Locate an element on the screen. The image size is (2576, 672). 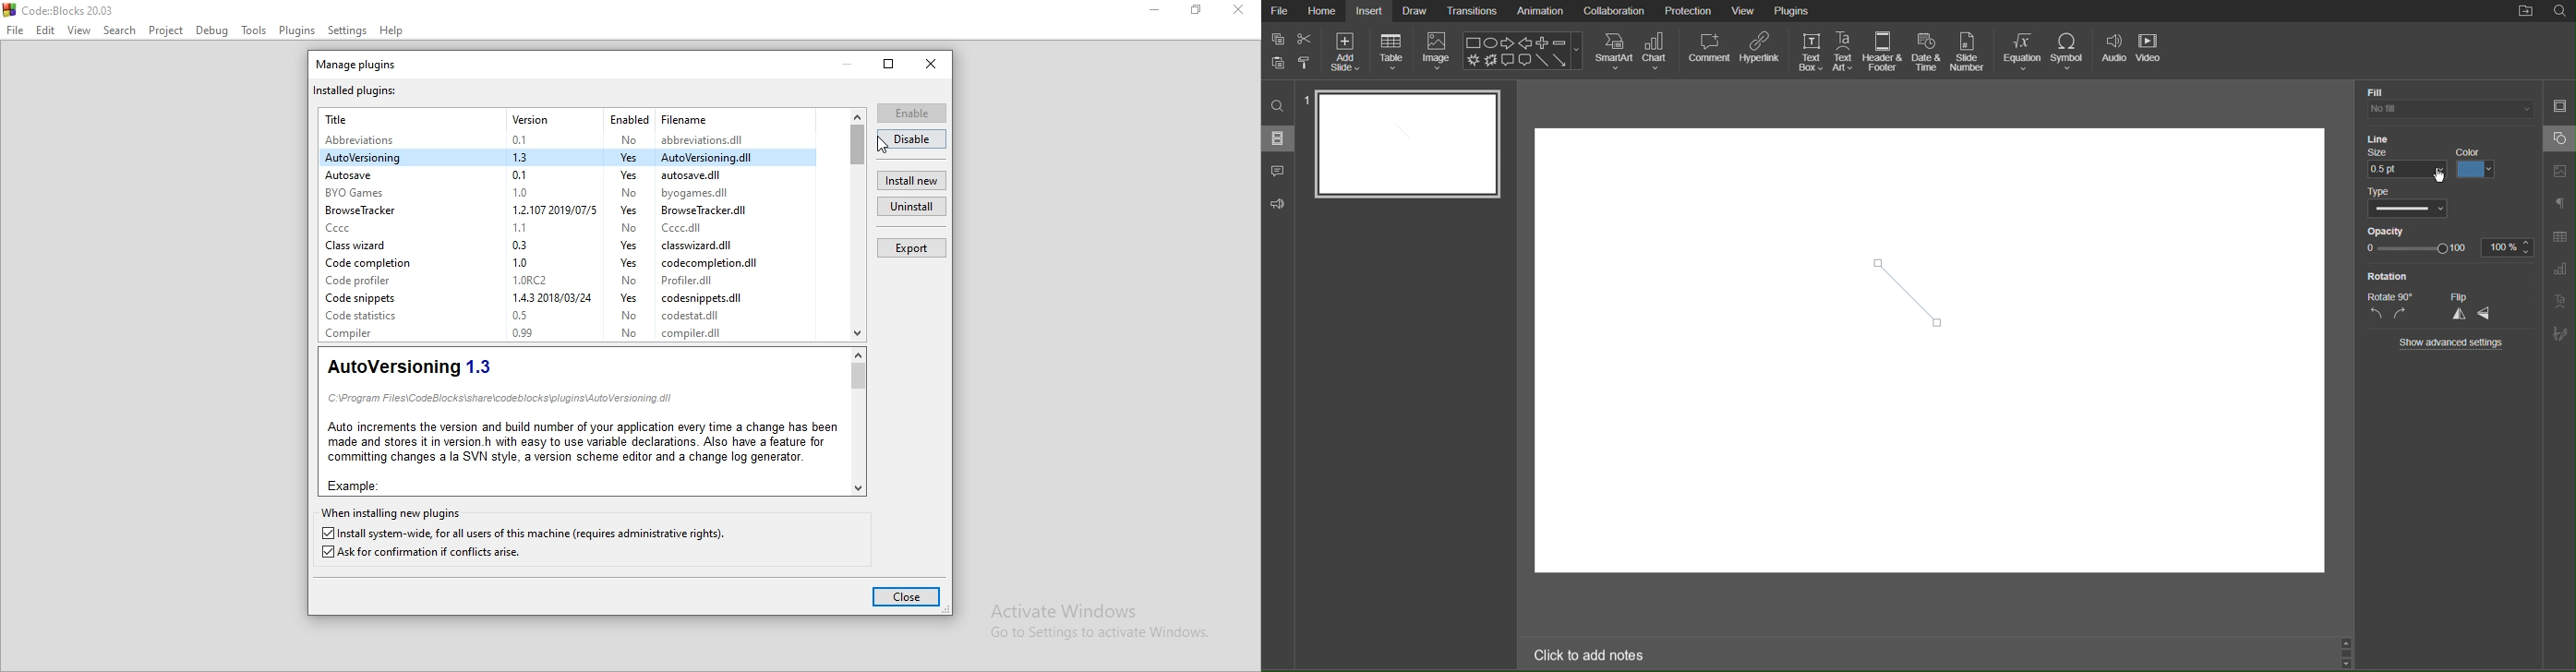
Text Box is located at coordinates (1809, 51).